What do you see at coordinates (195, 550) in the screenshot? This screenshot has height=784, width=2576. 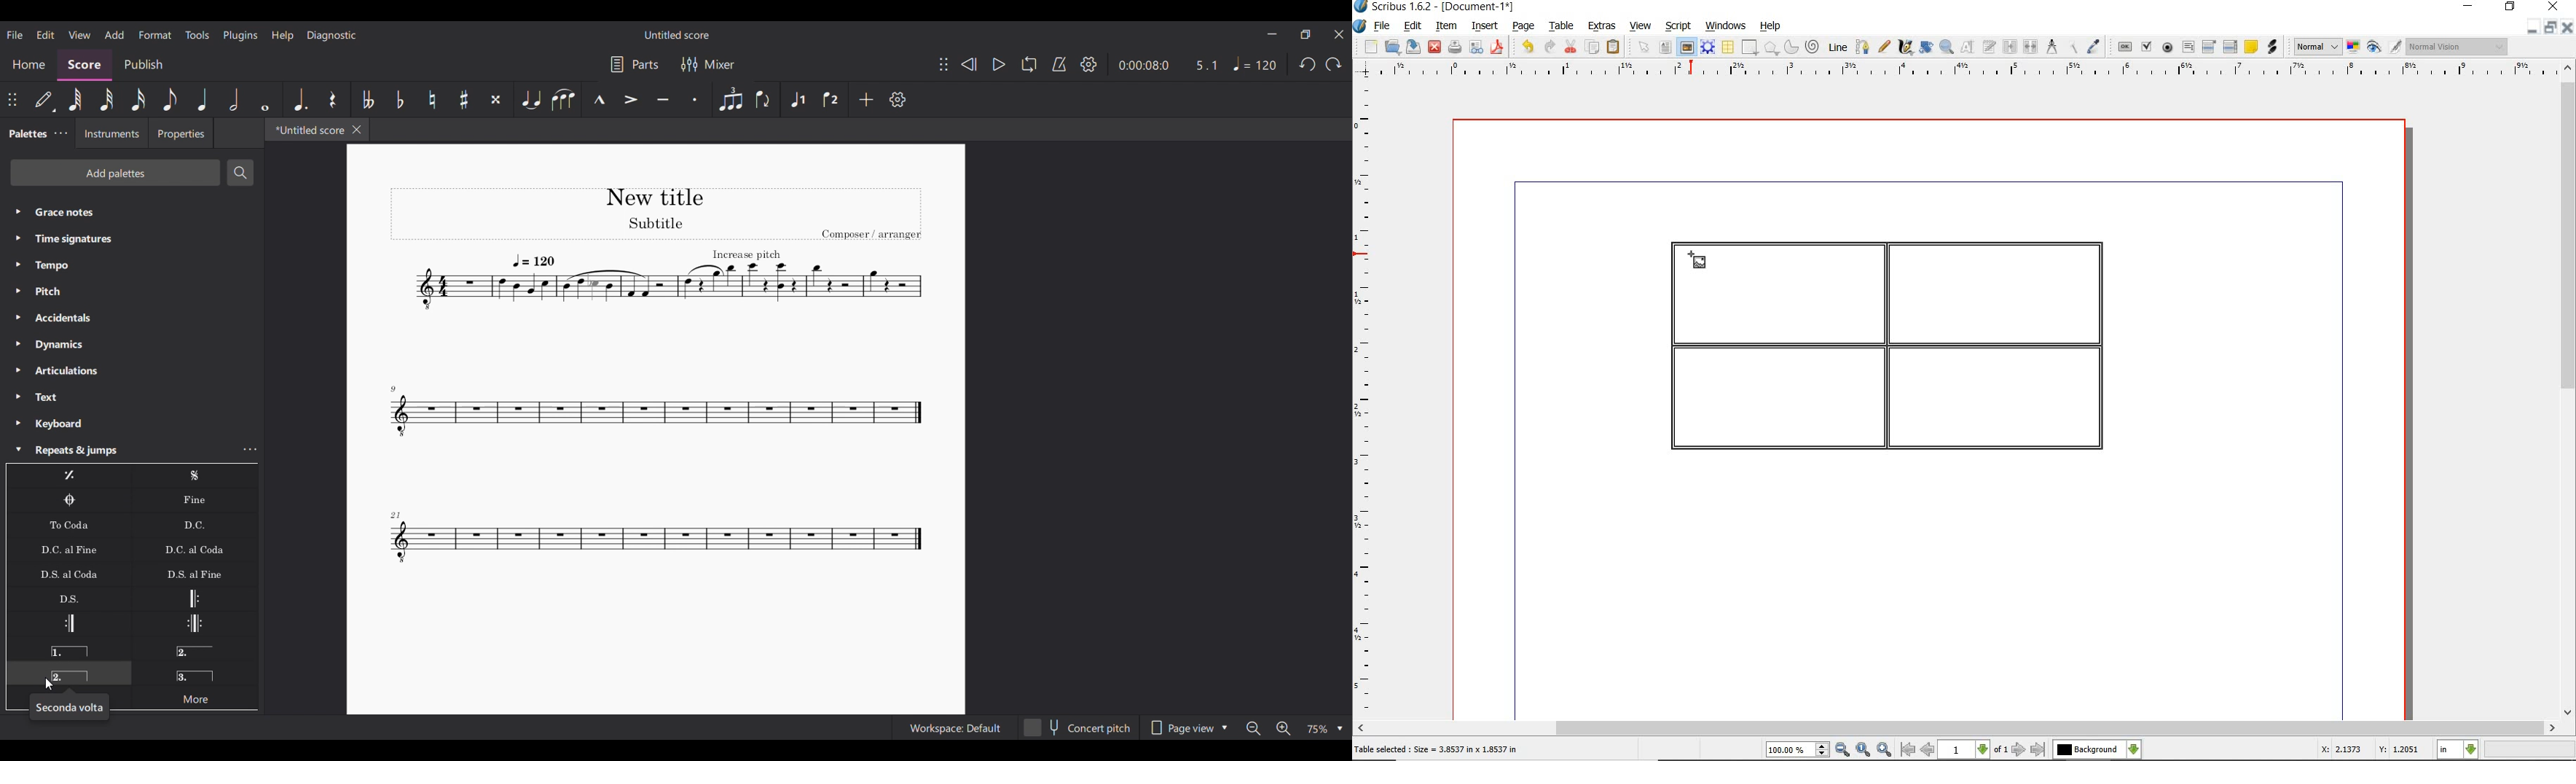 I see `D.C. al Coda` at bounding box center [195, 550].